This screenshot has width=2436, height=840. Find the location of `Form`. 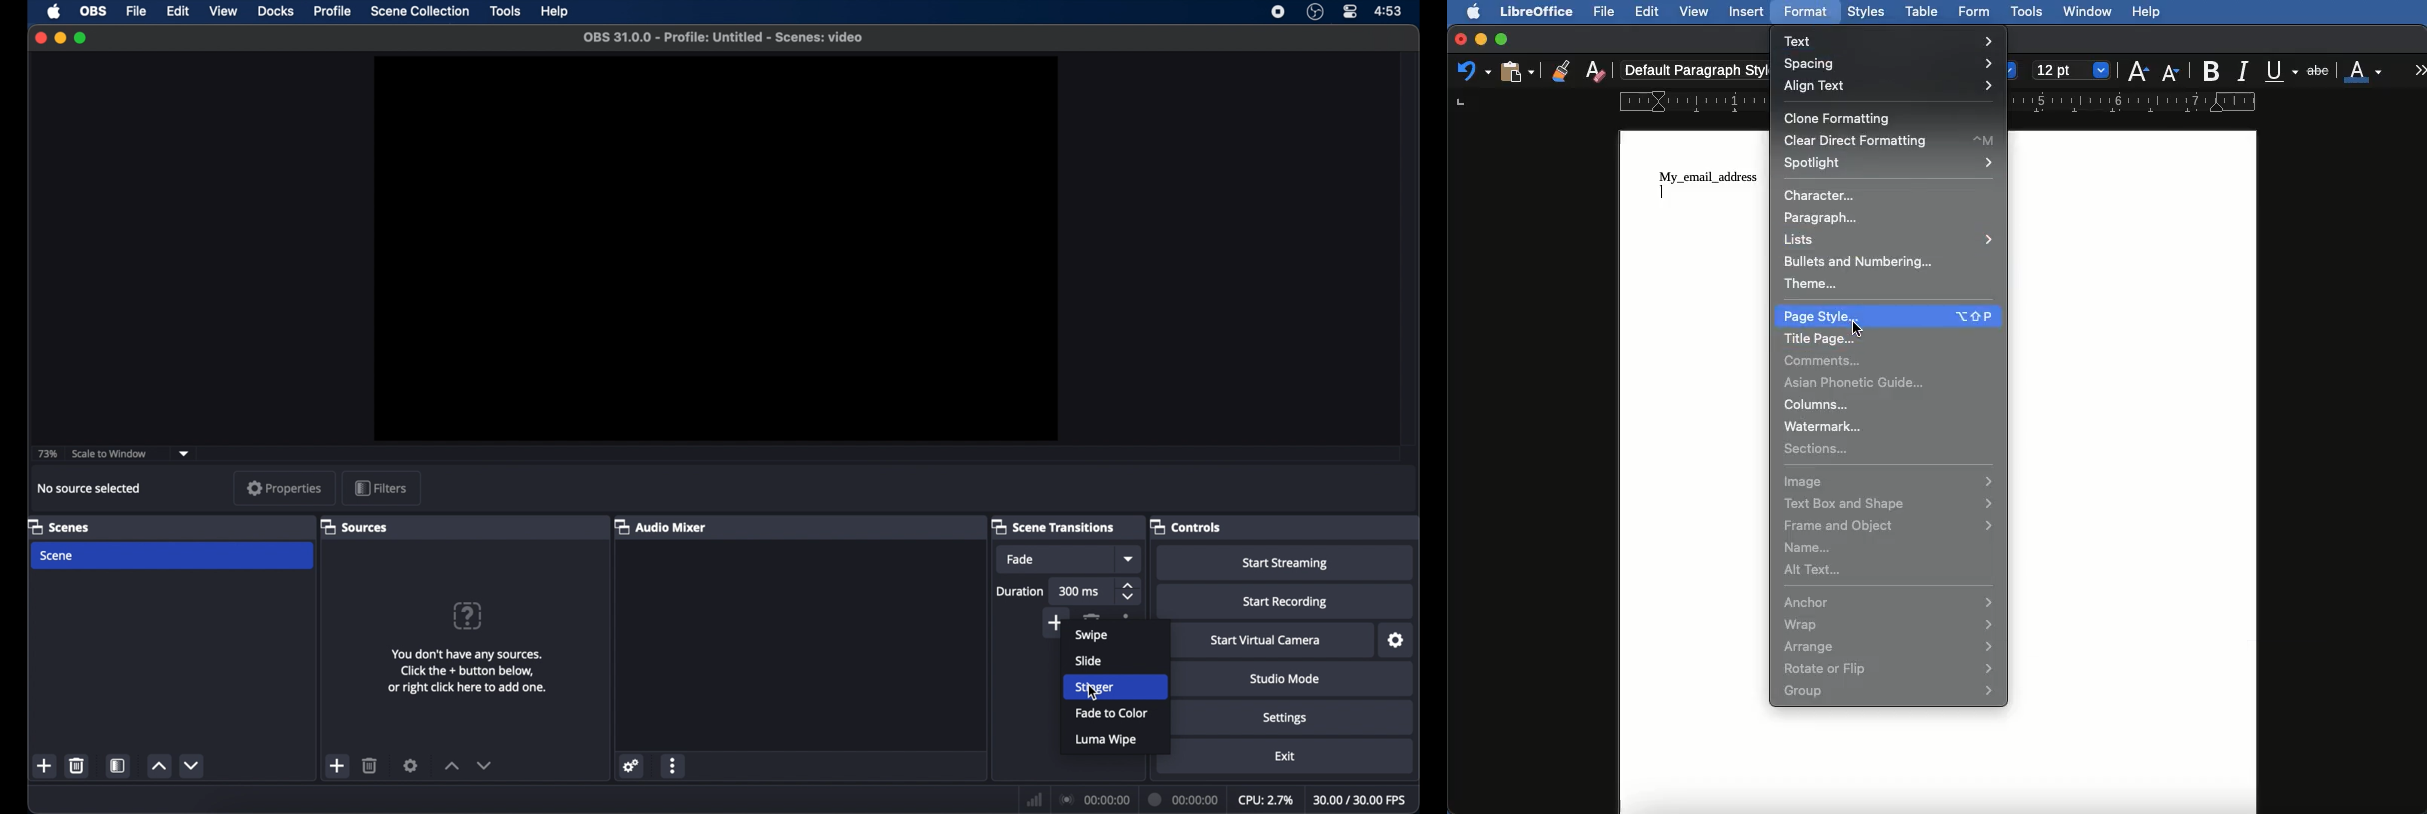

Form is located at coordinates (1974, 12).